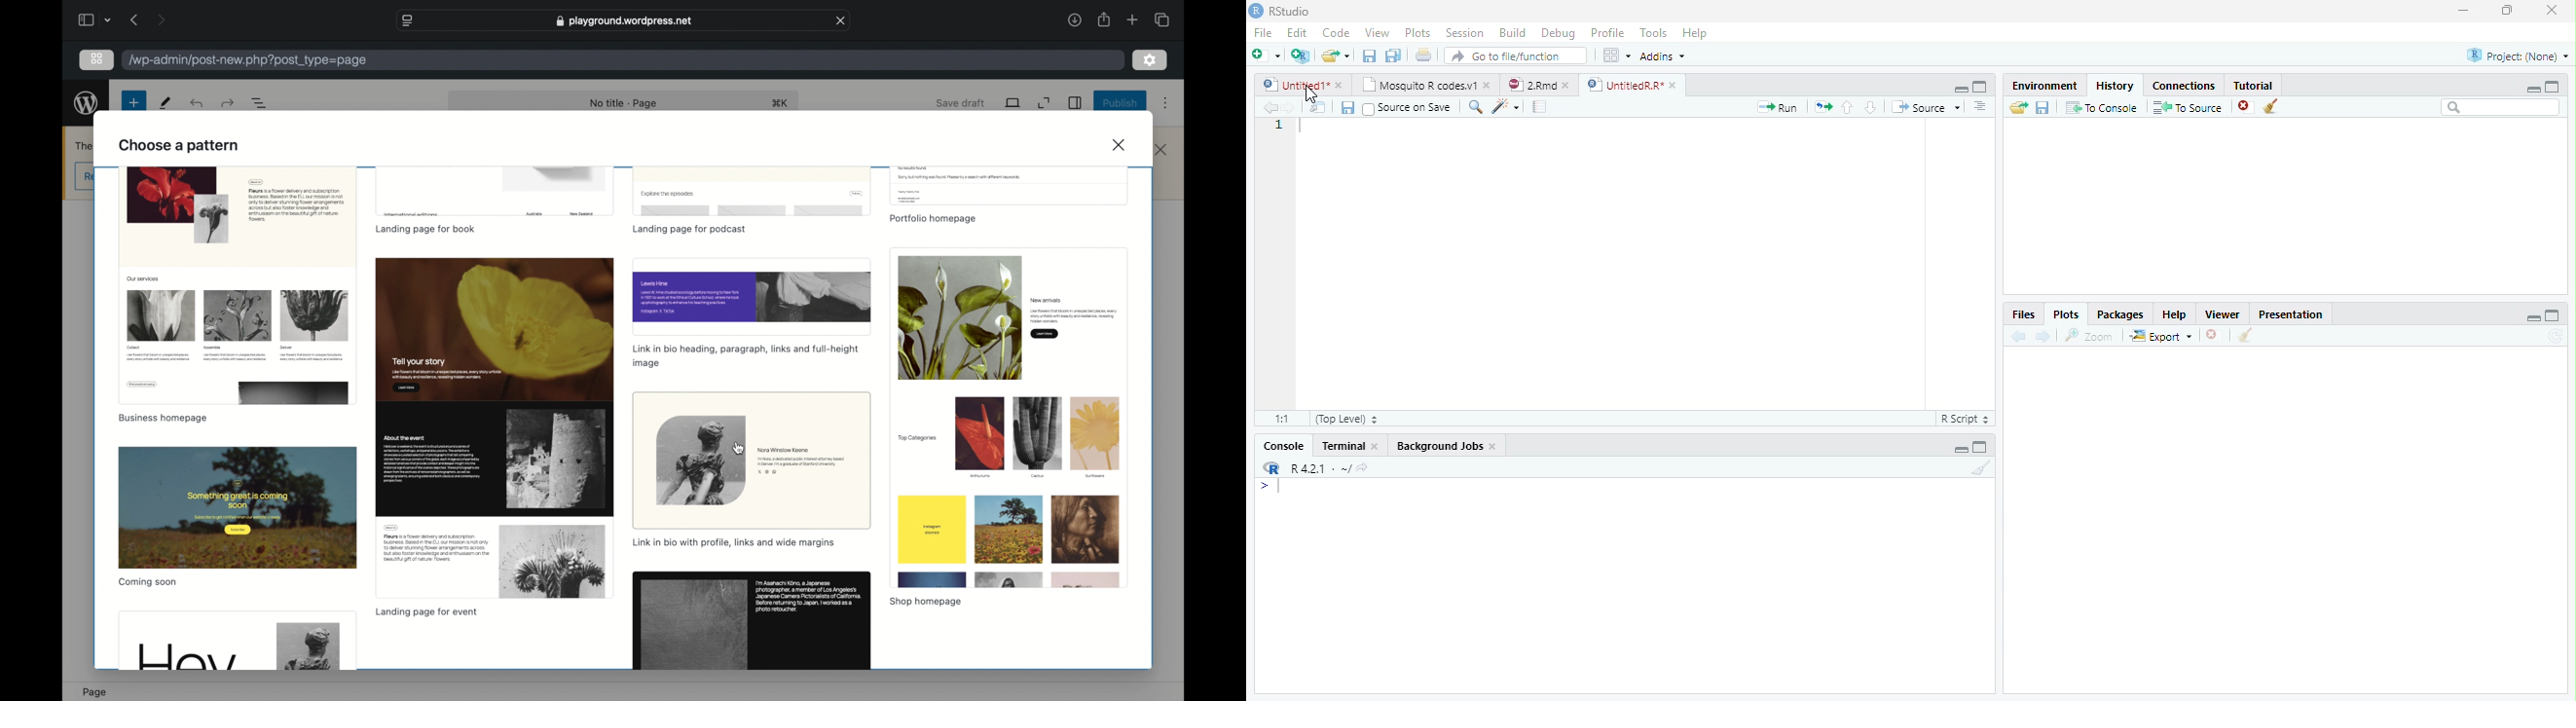 Image resolution: width=2576 pixels, height=728 pixels. I want to click on Packages, so click(2118, 314).